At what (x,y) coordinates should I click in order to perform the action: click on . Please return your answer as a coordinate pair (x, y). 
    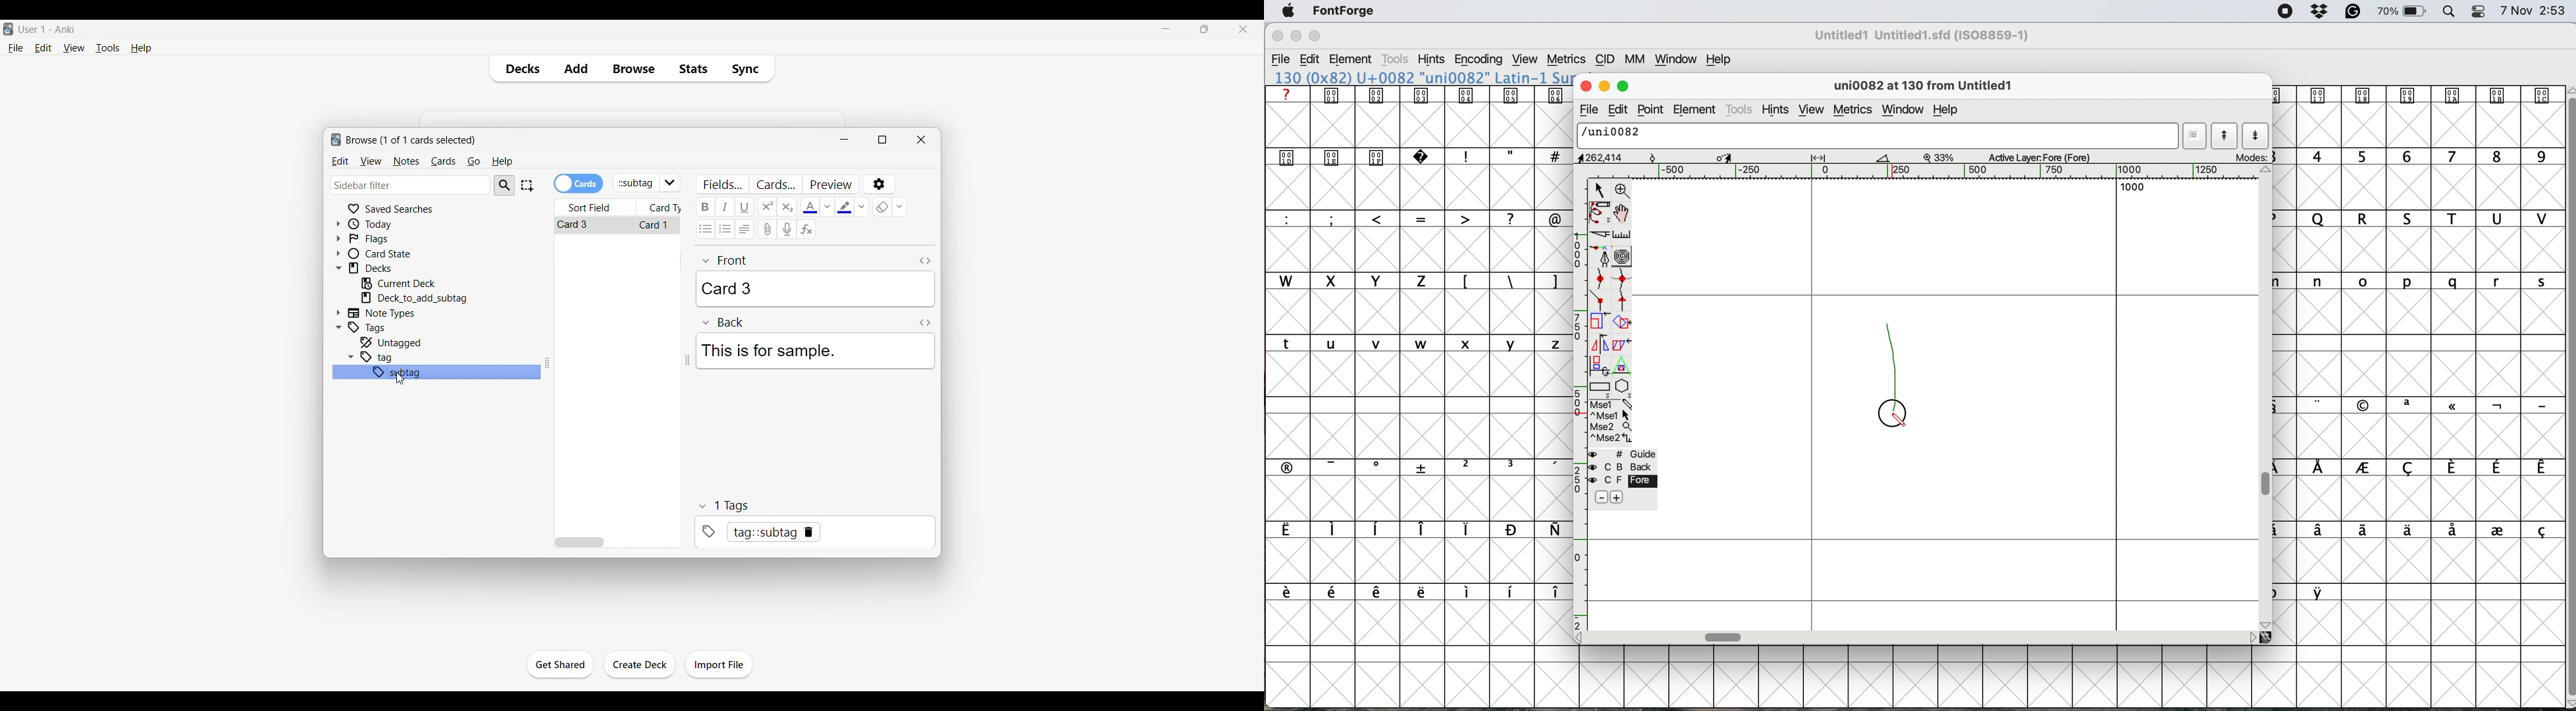
    Looking at the image, I should click on (1316, 22).